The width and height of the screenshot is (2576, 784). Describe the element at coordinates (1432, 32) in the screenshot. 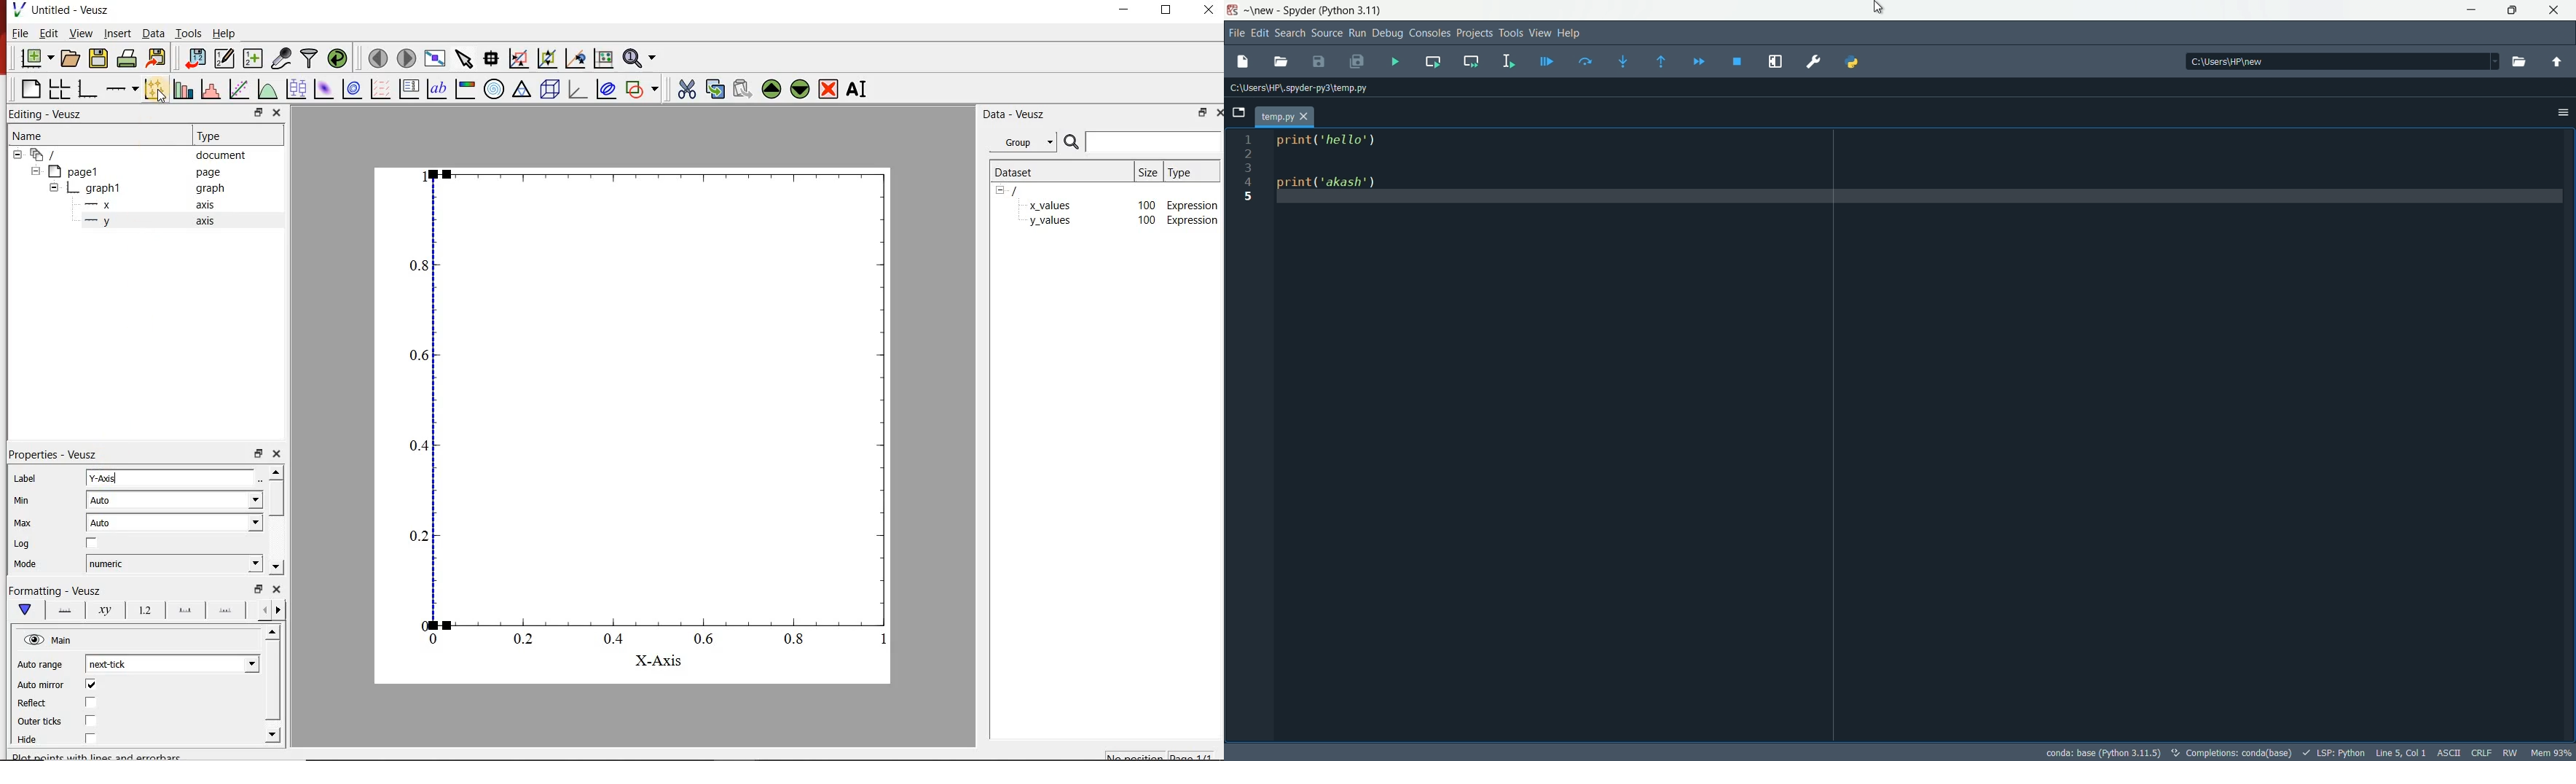

I see `consoles menu` at that location.